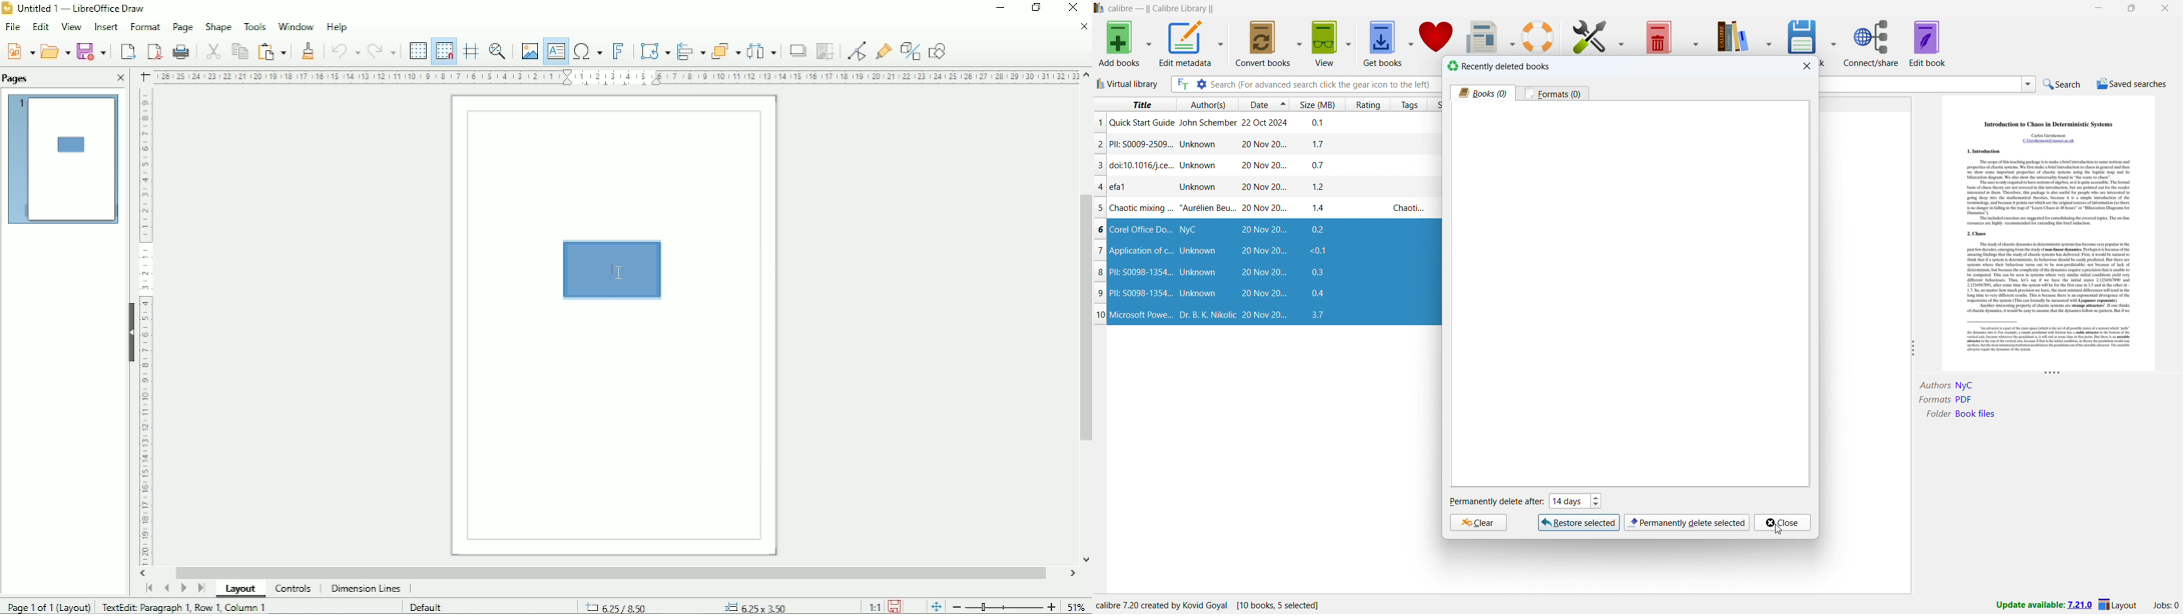  I want to click on Horizontal scrollbar, so click(612, 571).